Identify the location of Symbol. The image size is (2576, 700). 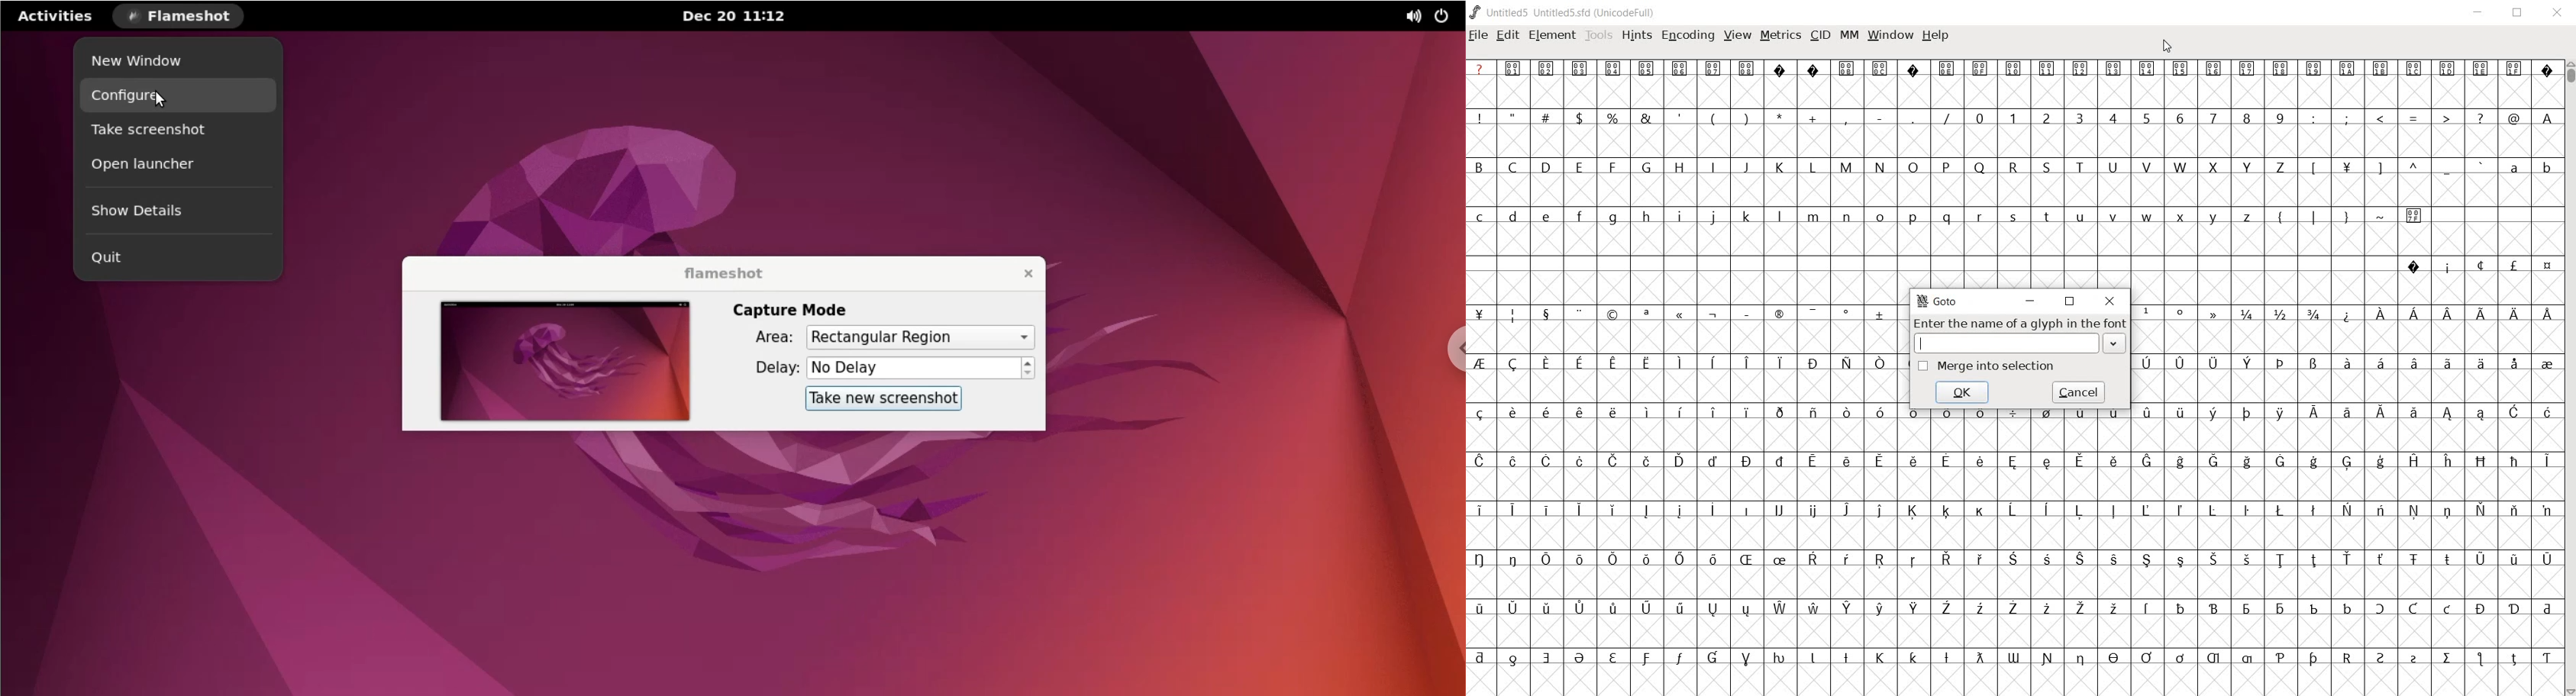
(2314, 511).